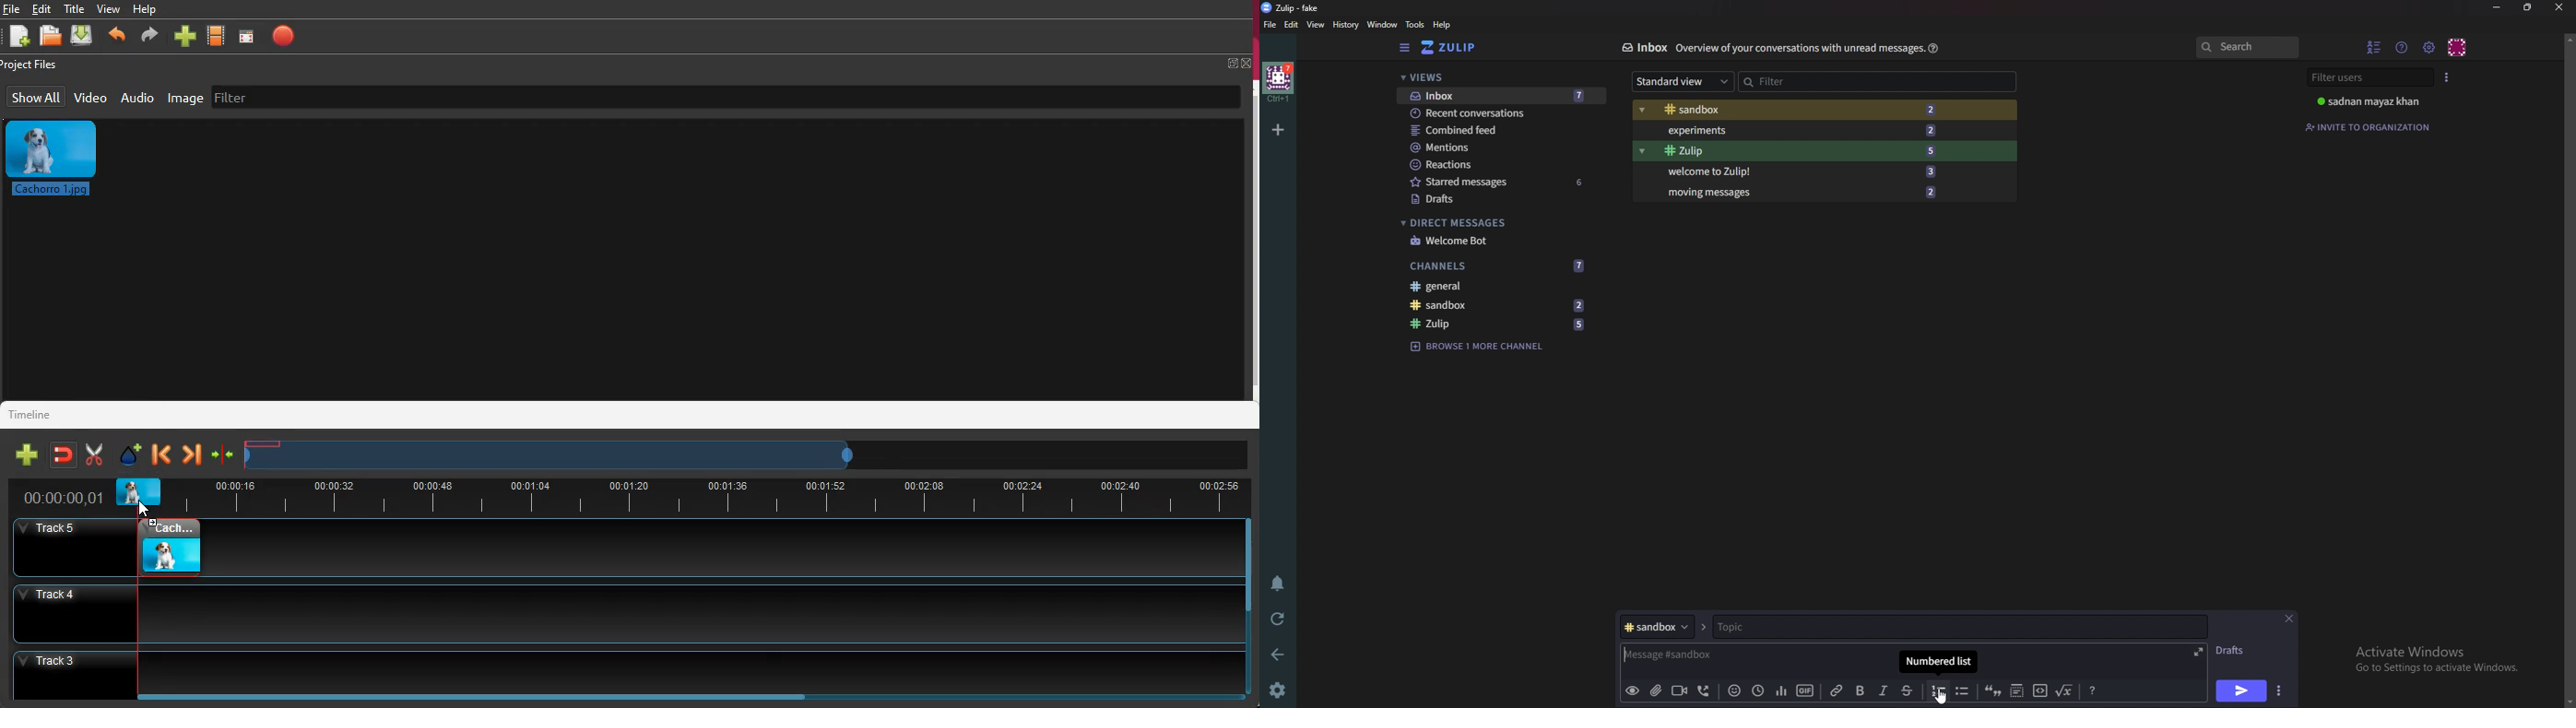 Image resolution: width=2576 pixels, height=728 pixels. I want to click on History, so click(1344, 24).